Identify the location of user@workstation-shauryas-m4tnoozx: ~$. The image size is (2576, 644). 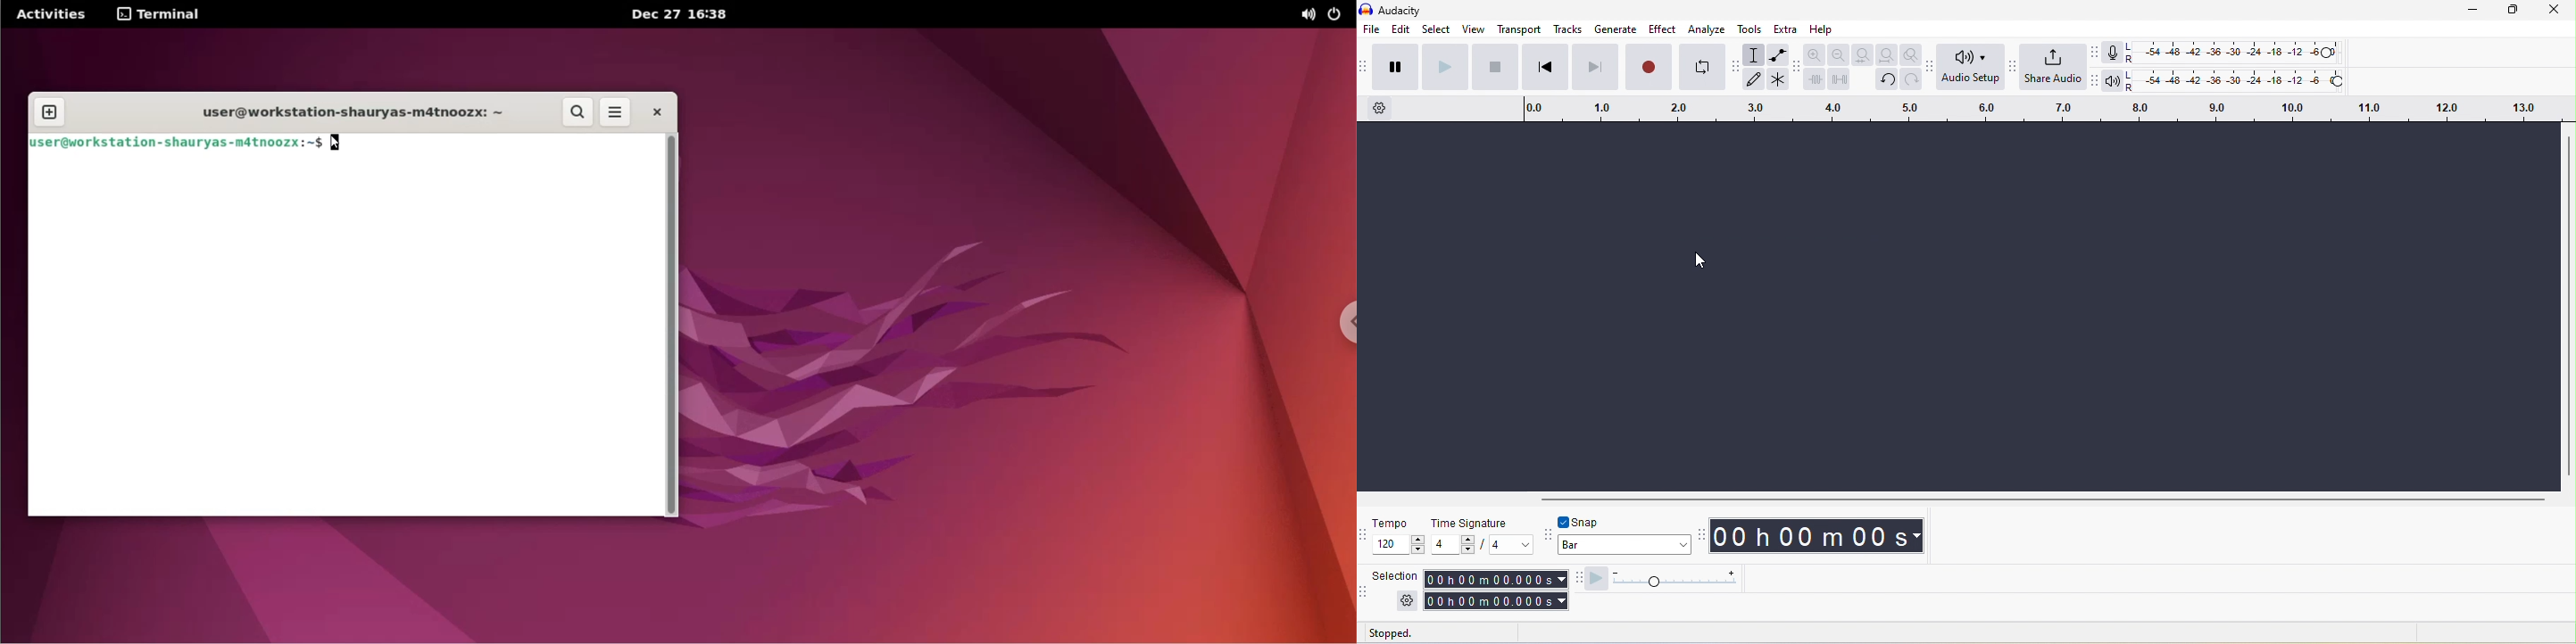
(177, 143).